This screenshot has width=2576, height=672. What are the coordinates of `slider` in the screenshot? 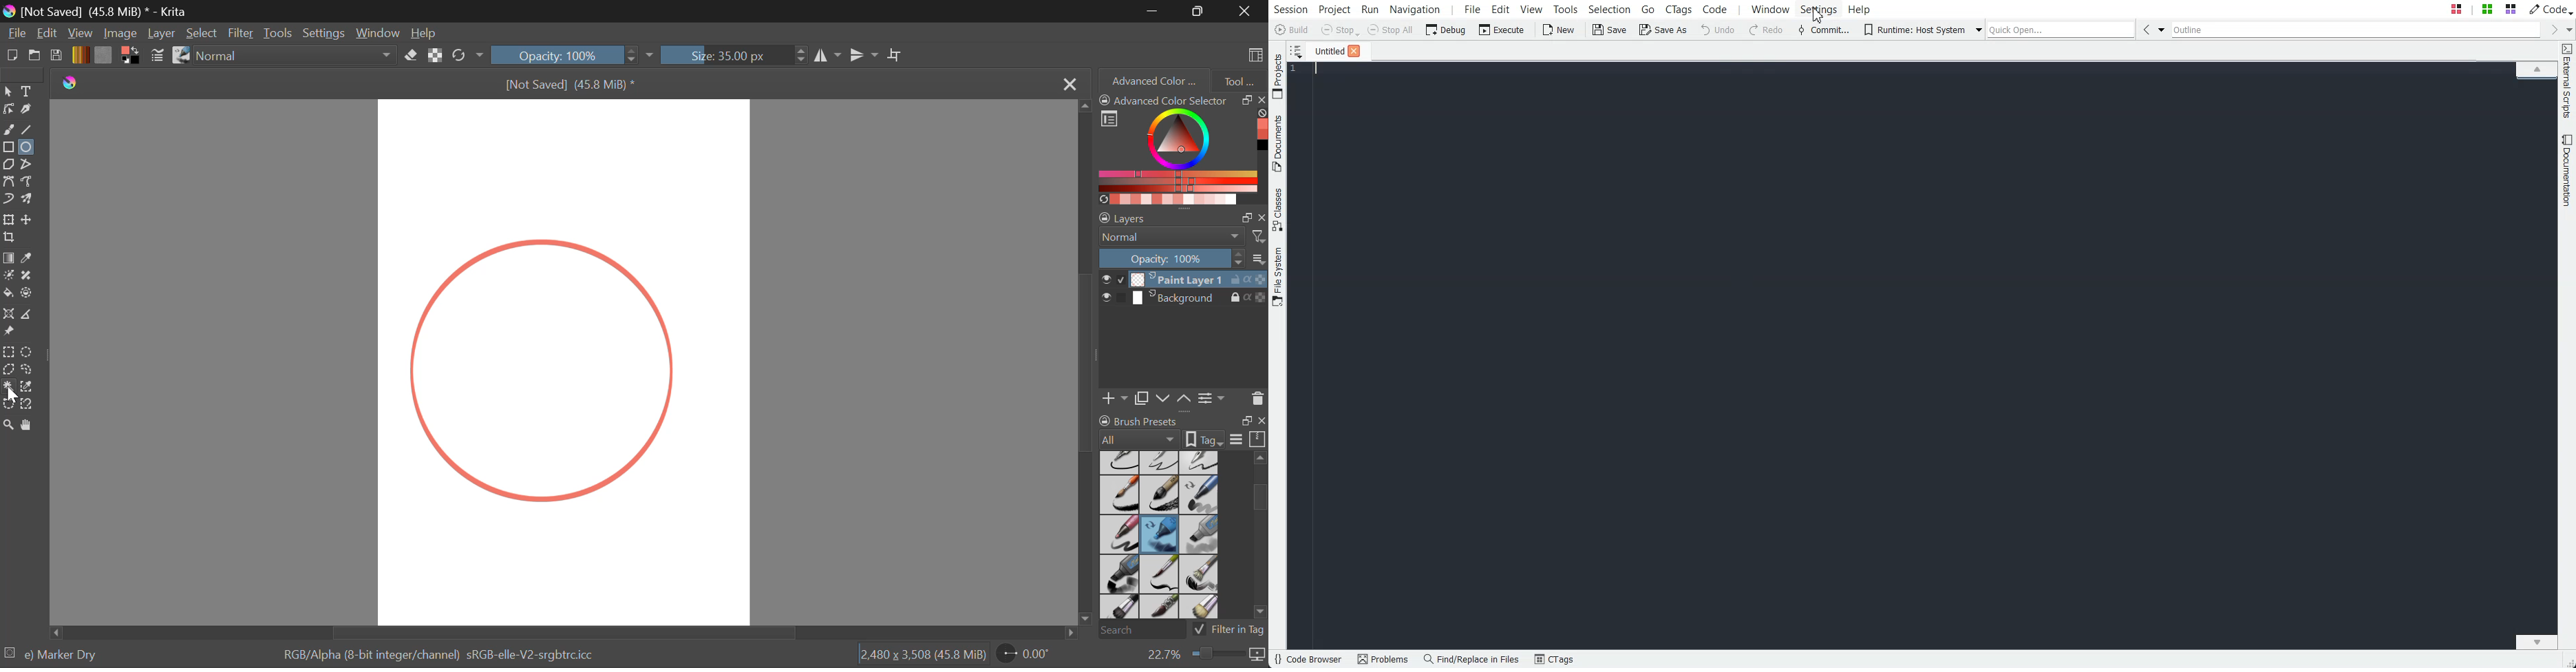 It's located at (1255, 537).